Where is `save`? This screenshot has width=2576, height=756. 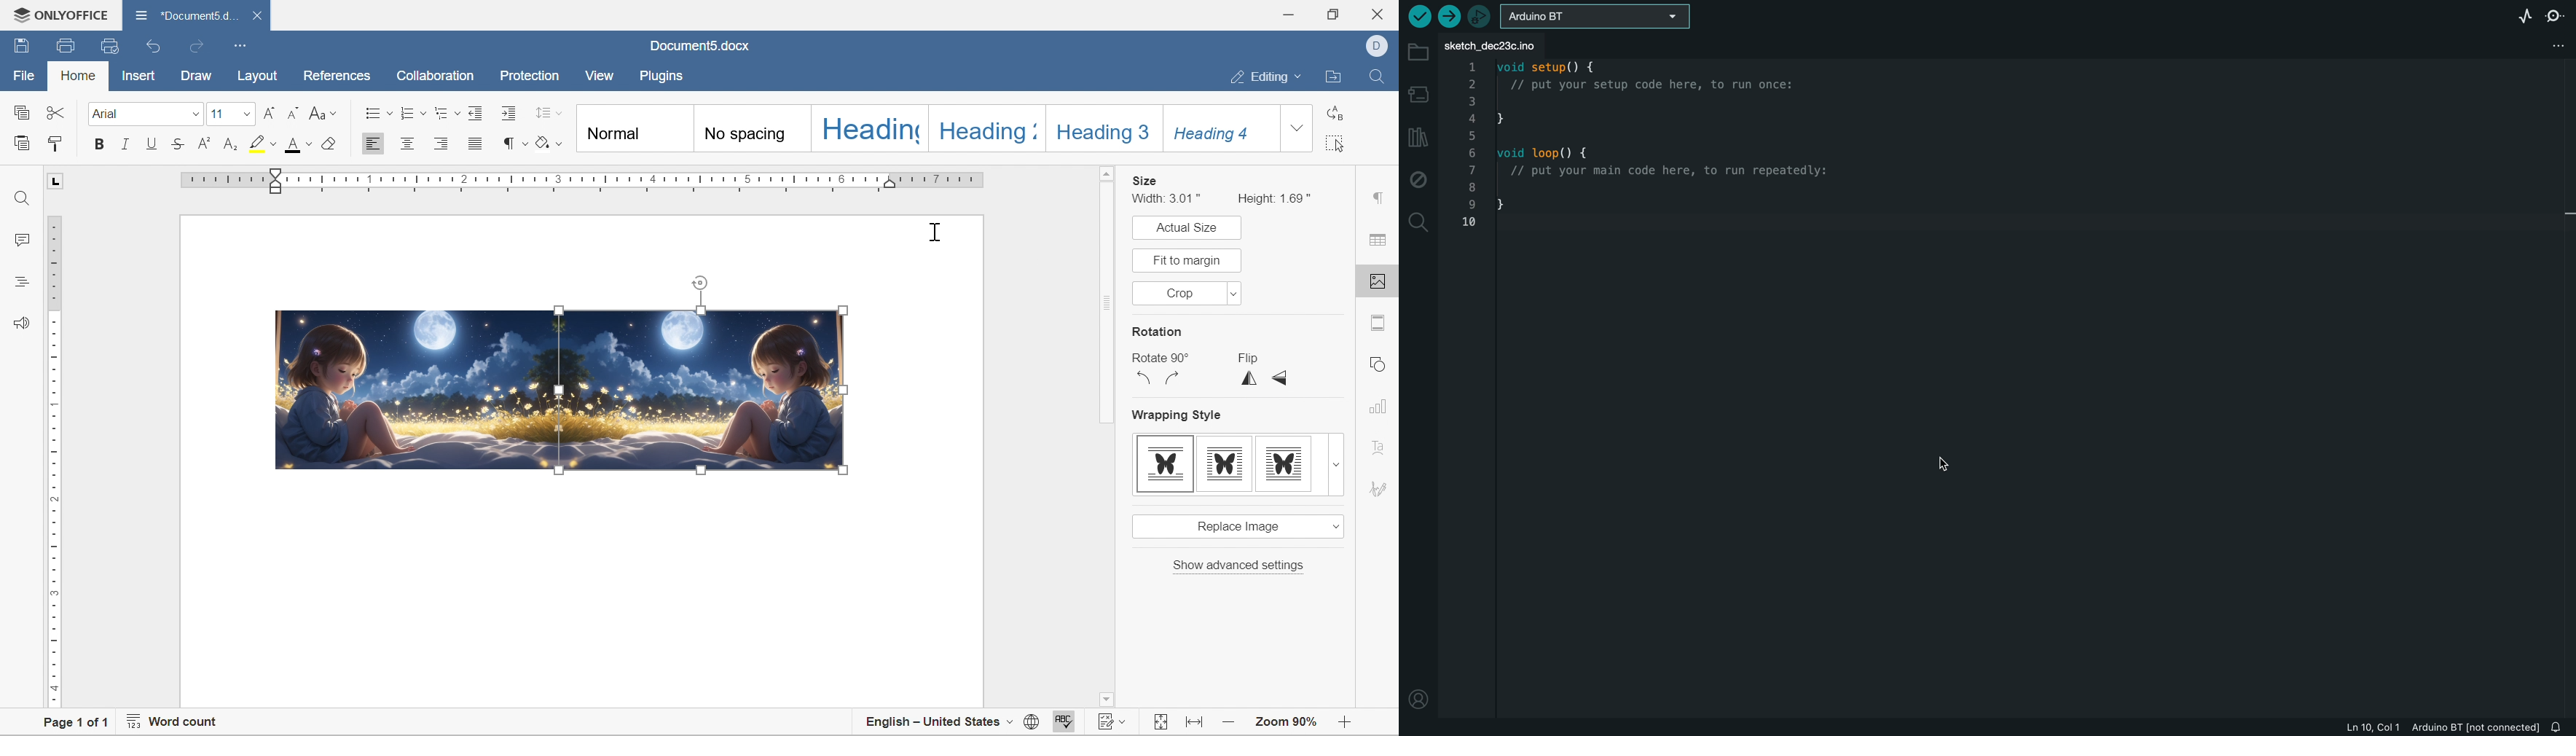 save is located at coordinates (20, 45).